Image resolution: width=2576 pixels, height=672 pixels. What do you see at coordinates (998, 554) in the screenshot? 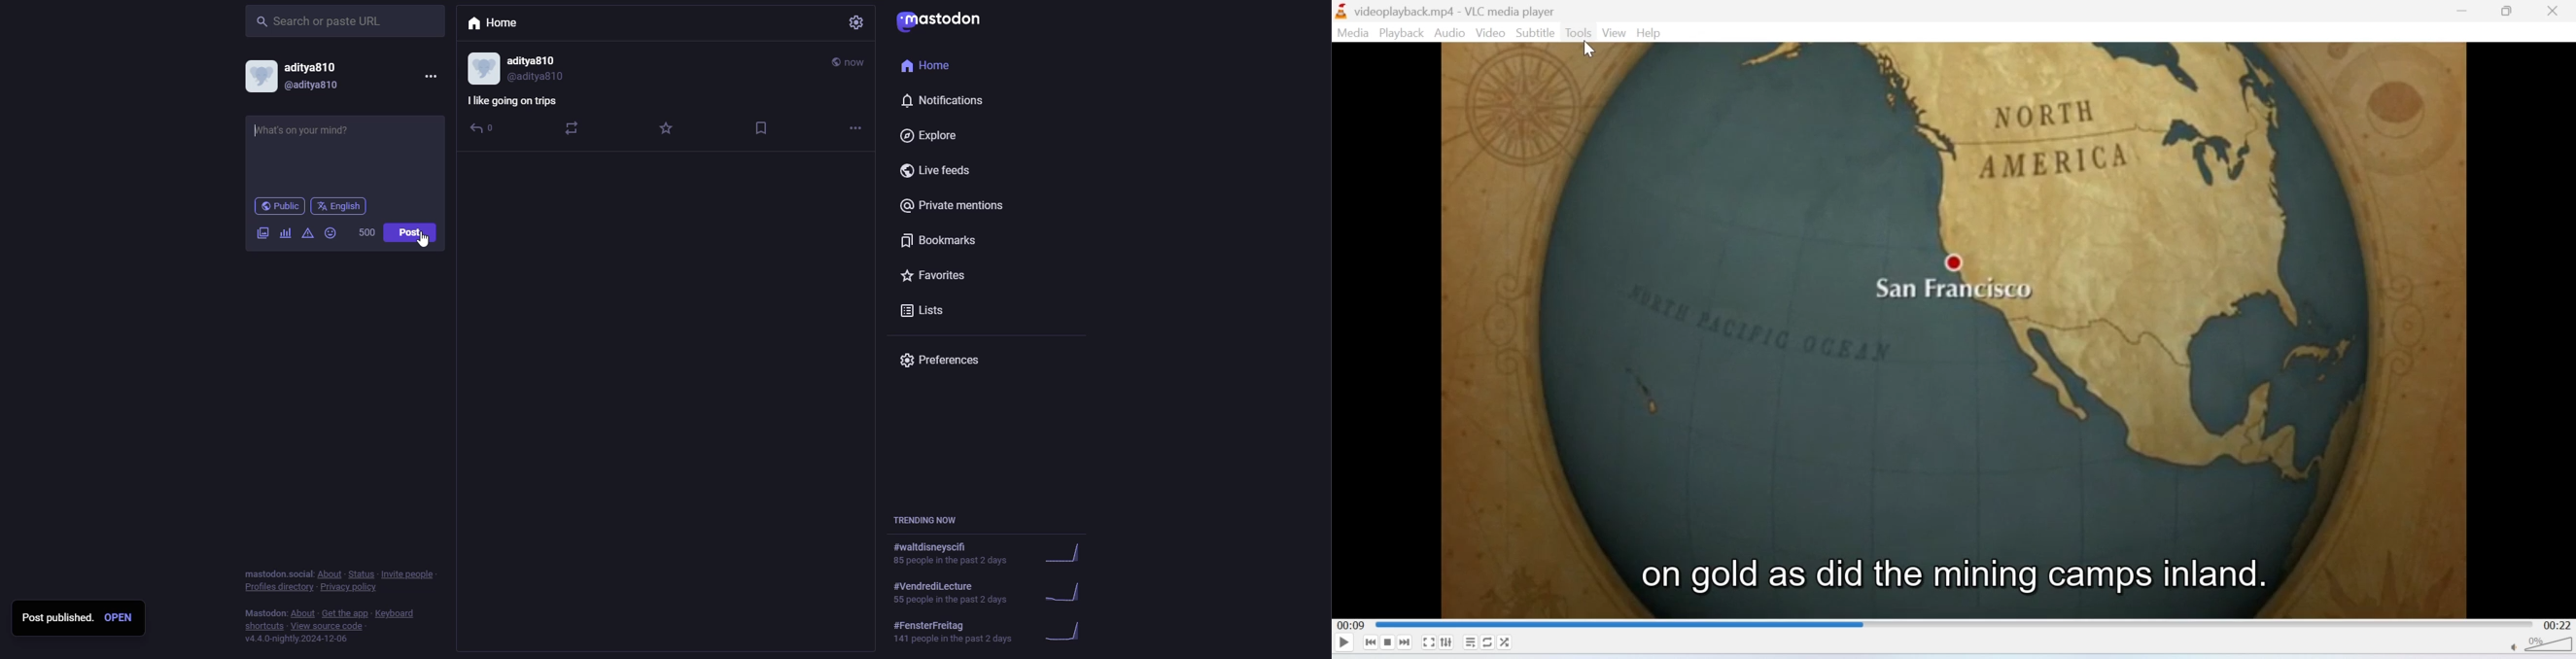
I see `trending now` at bounding box center [998, 554].